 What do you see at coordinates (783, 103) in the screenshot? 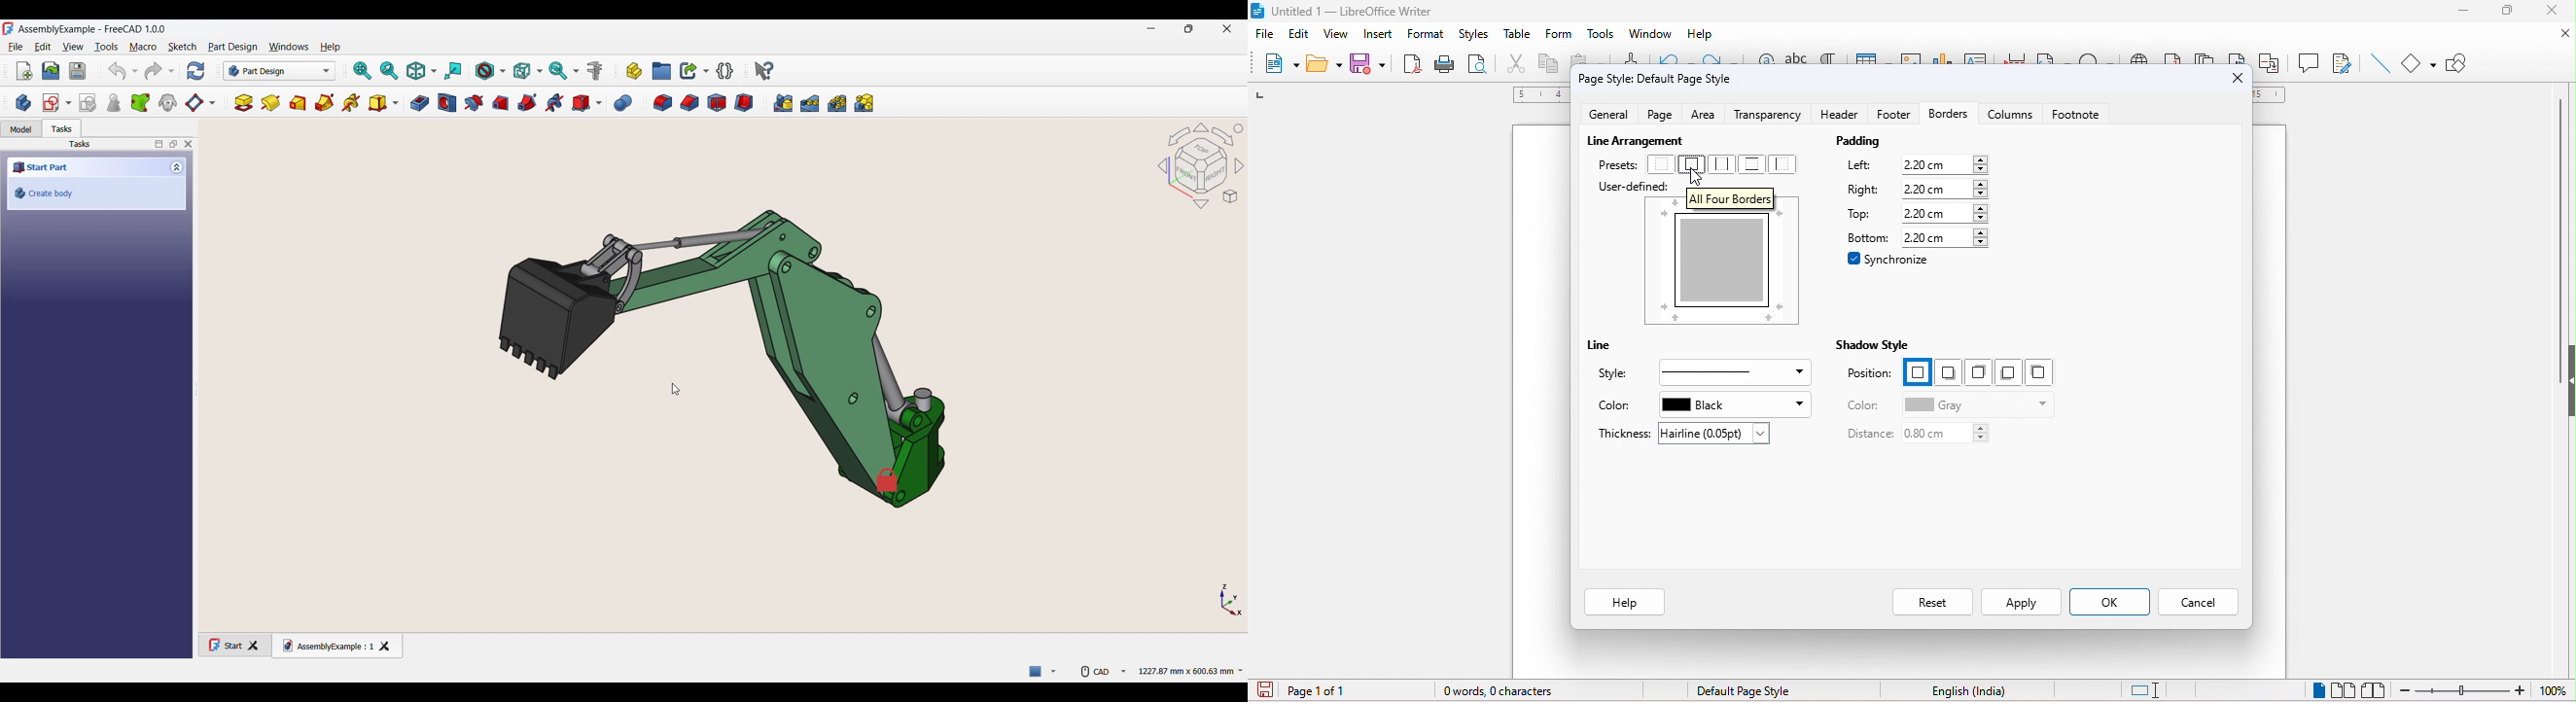
I see `Mirrored` at bounding box center [783, 103].